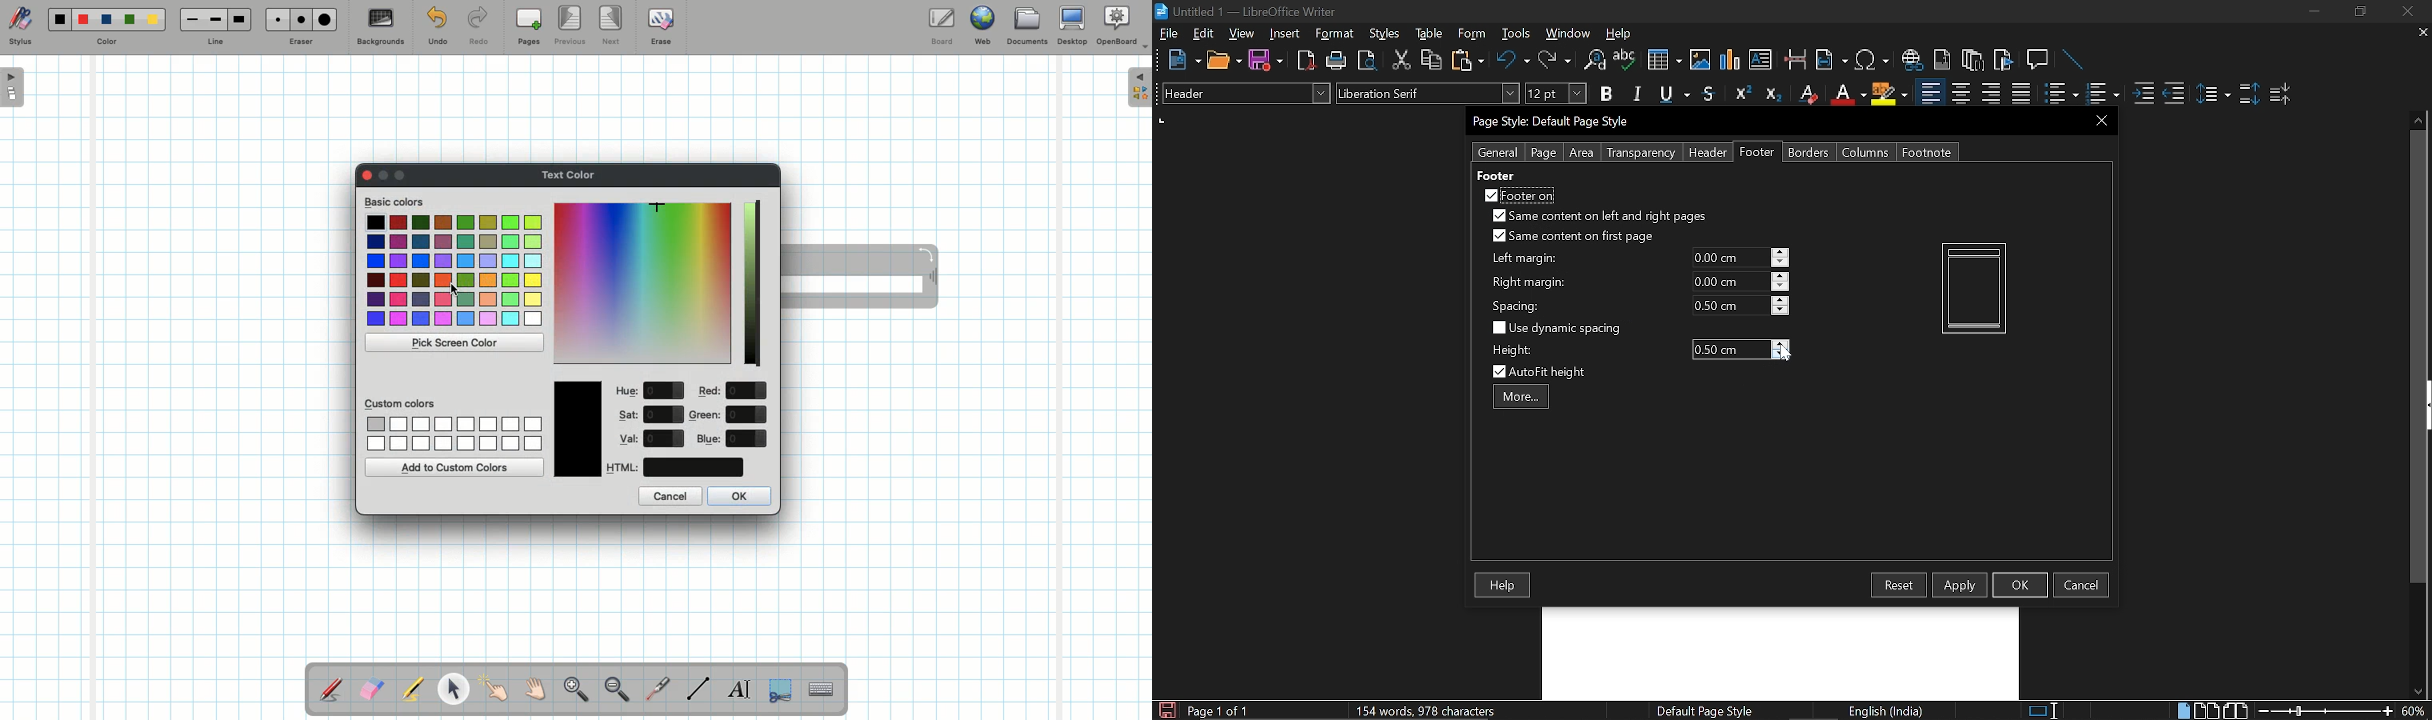 The width and height of the screenshot is (2436, 728). I want to click on Close, so click(2406, 12).